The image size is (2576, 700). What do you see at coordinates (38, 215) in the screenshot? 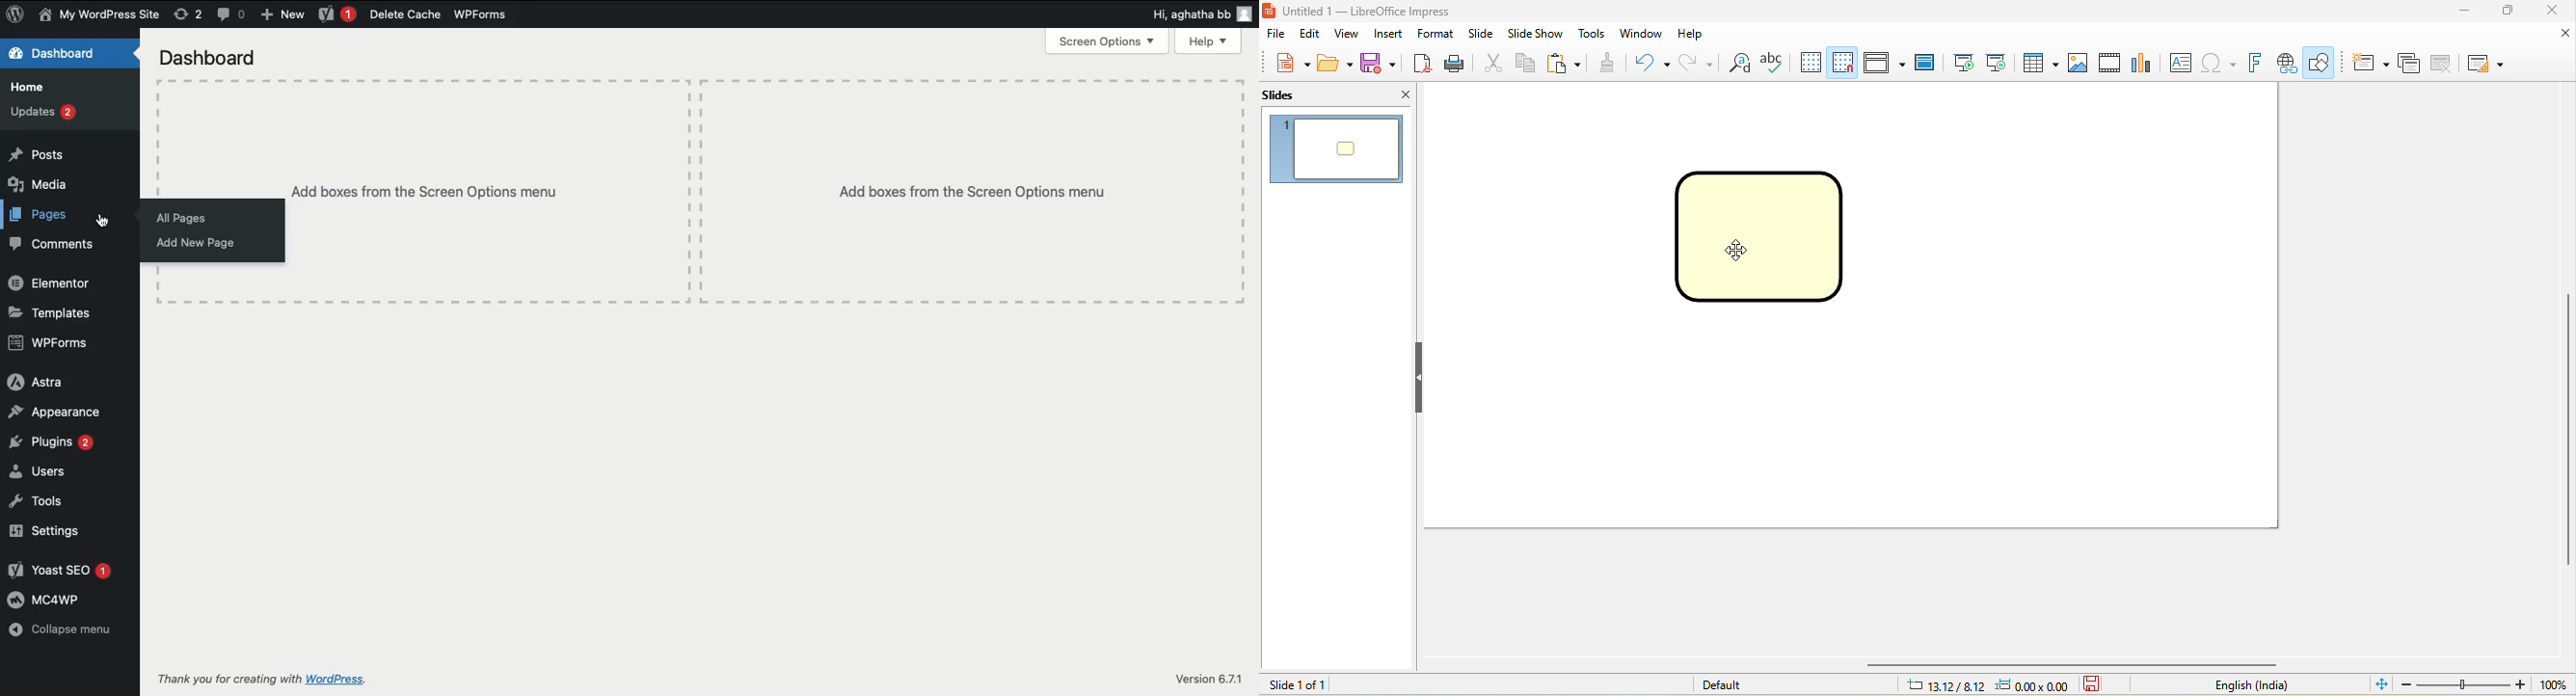
I see `Pages` at bounding box center [38, 215].